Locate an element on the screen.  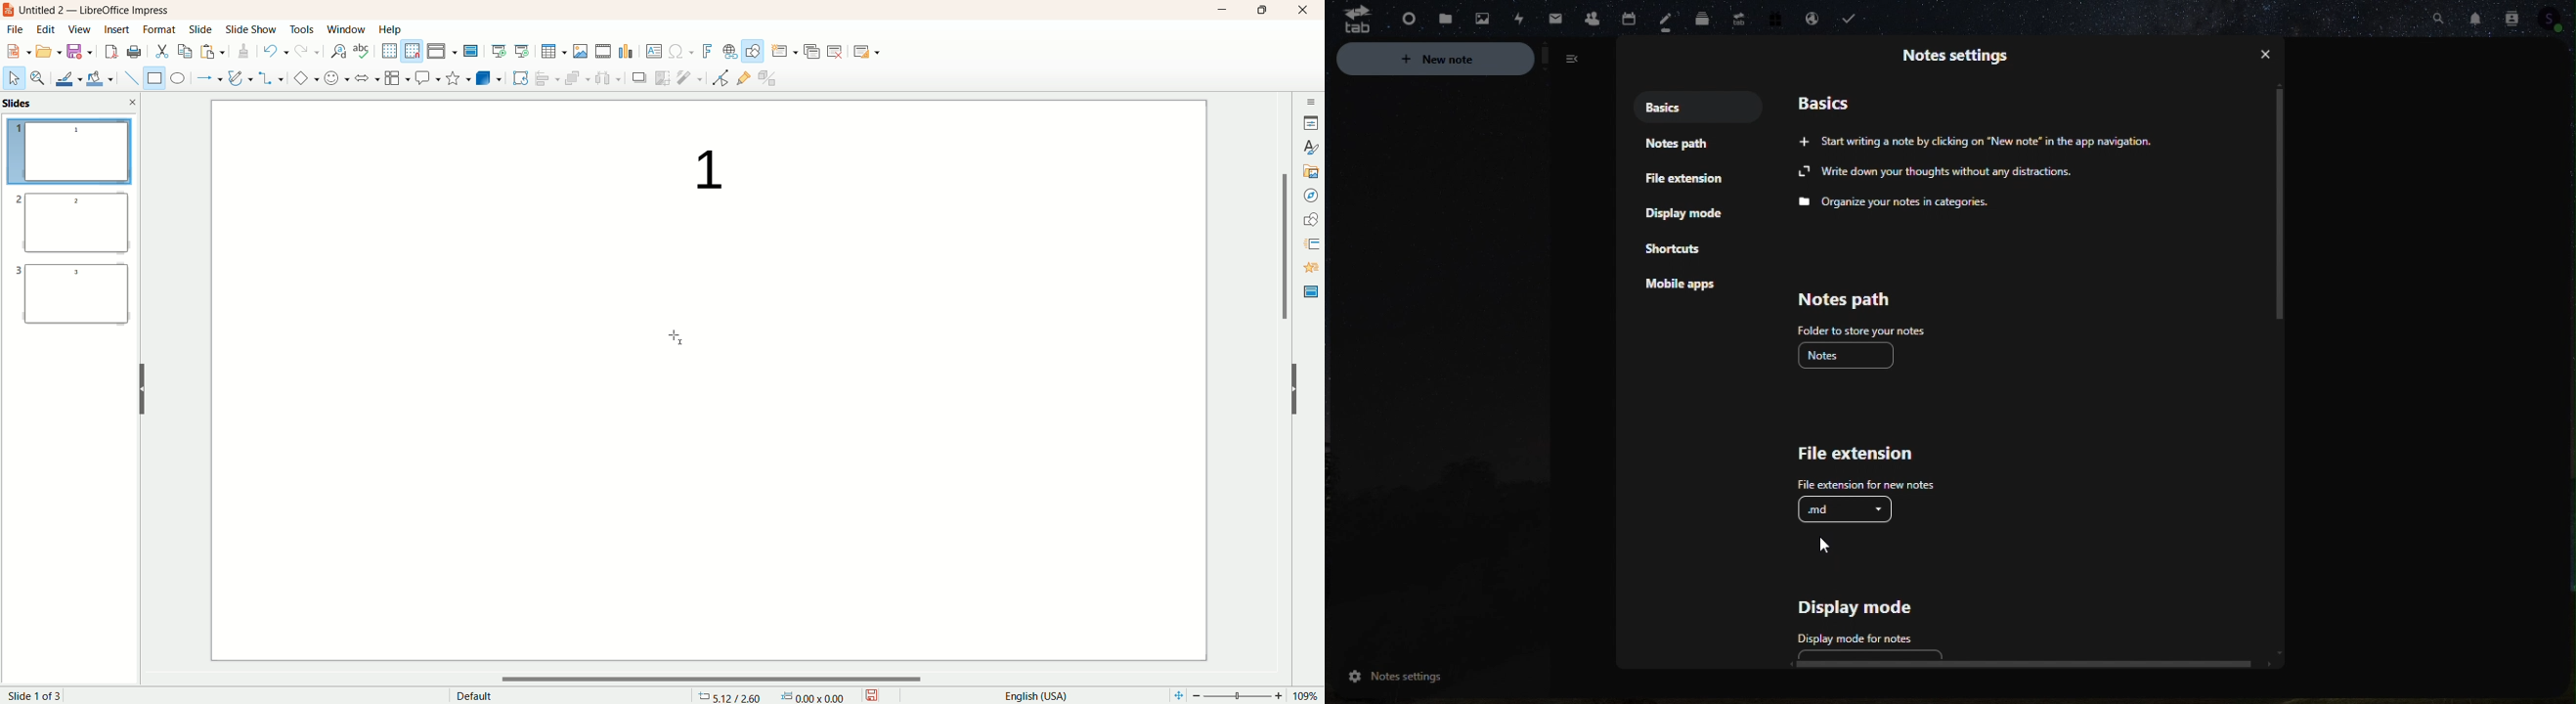
coordinates is located at coordinates (730, 696).